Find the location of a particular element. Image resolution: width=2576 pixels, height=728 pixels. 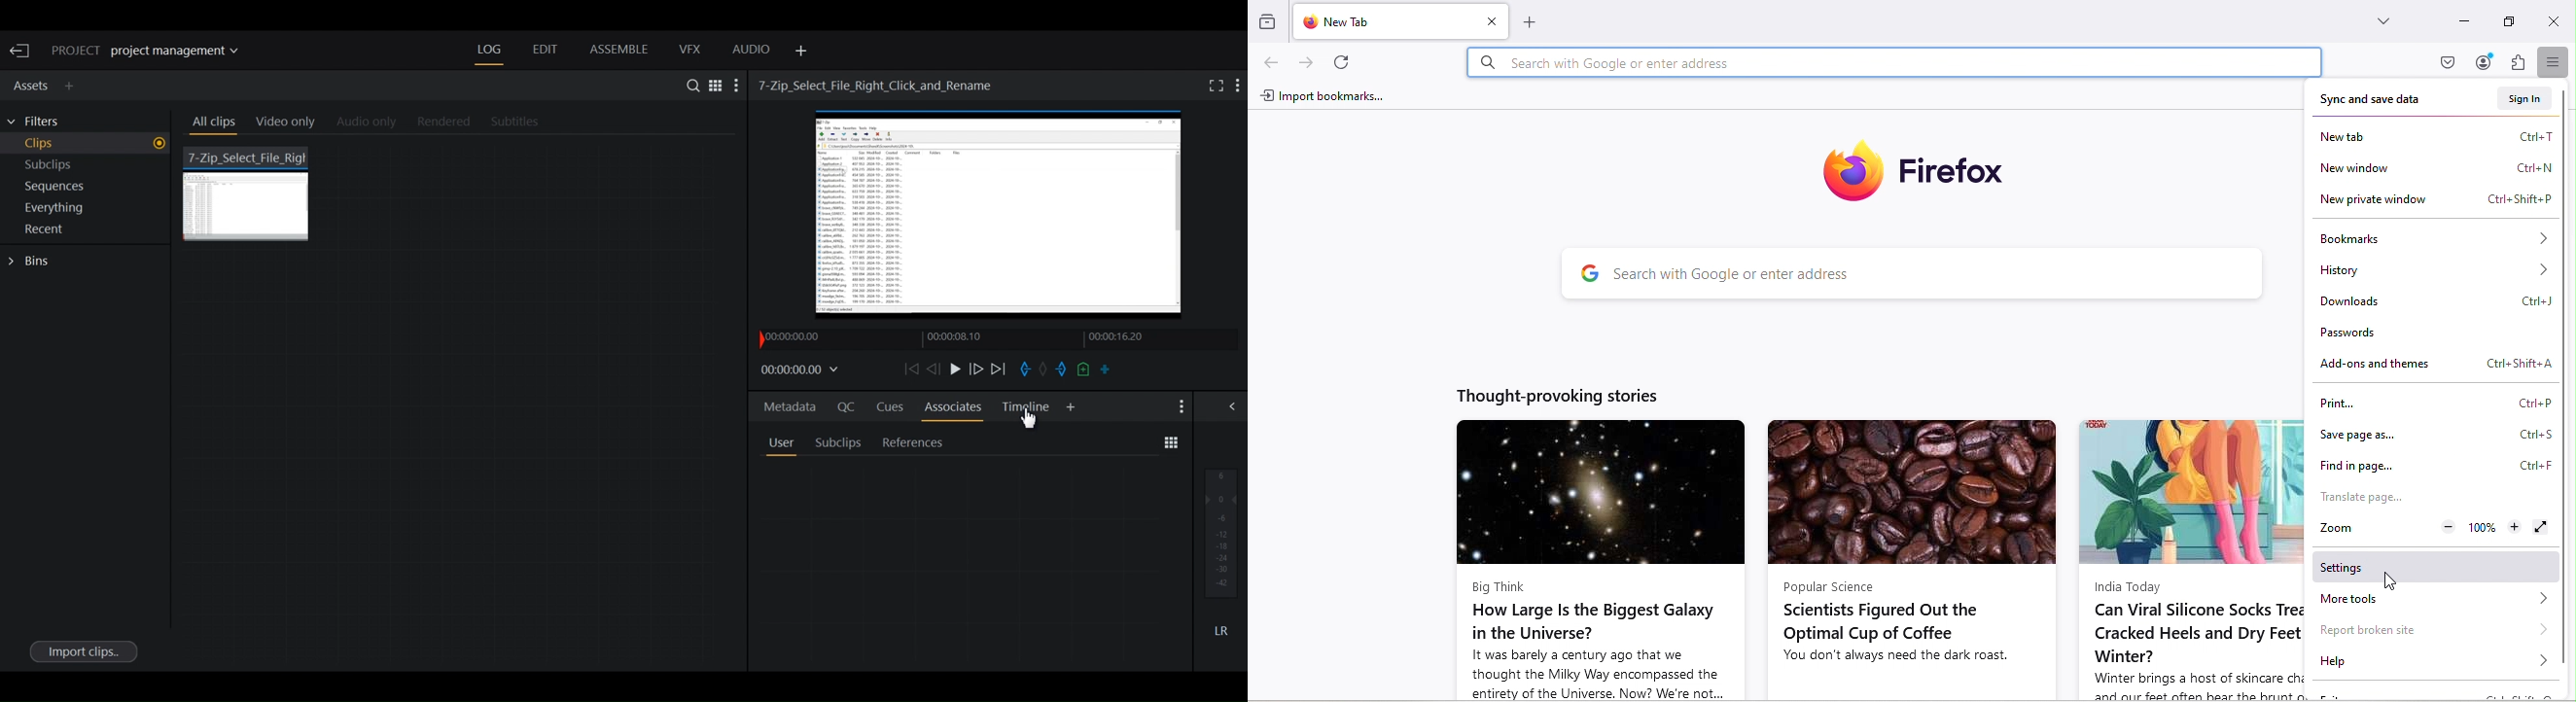

Assemble is located at coordinates (619, 49).